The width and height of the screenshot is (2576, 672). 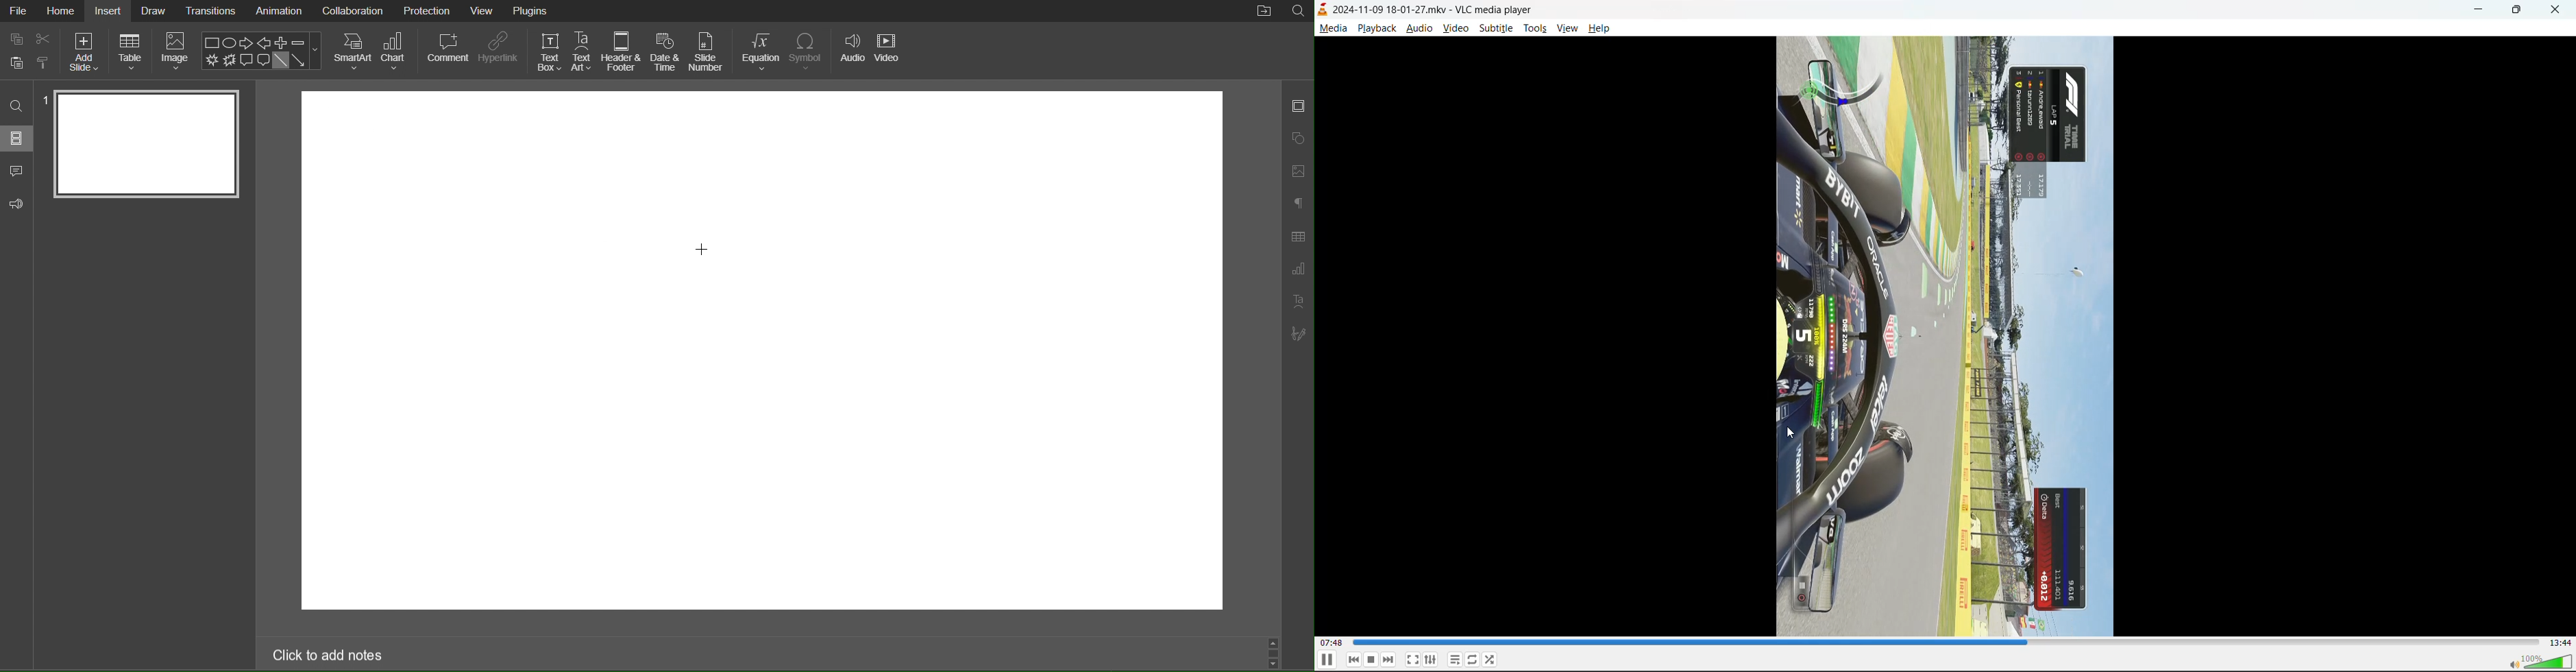 I want to click on View, so click(x=483, y=12).